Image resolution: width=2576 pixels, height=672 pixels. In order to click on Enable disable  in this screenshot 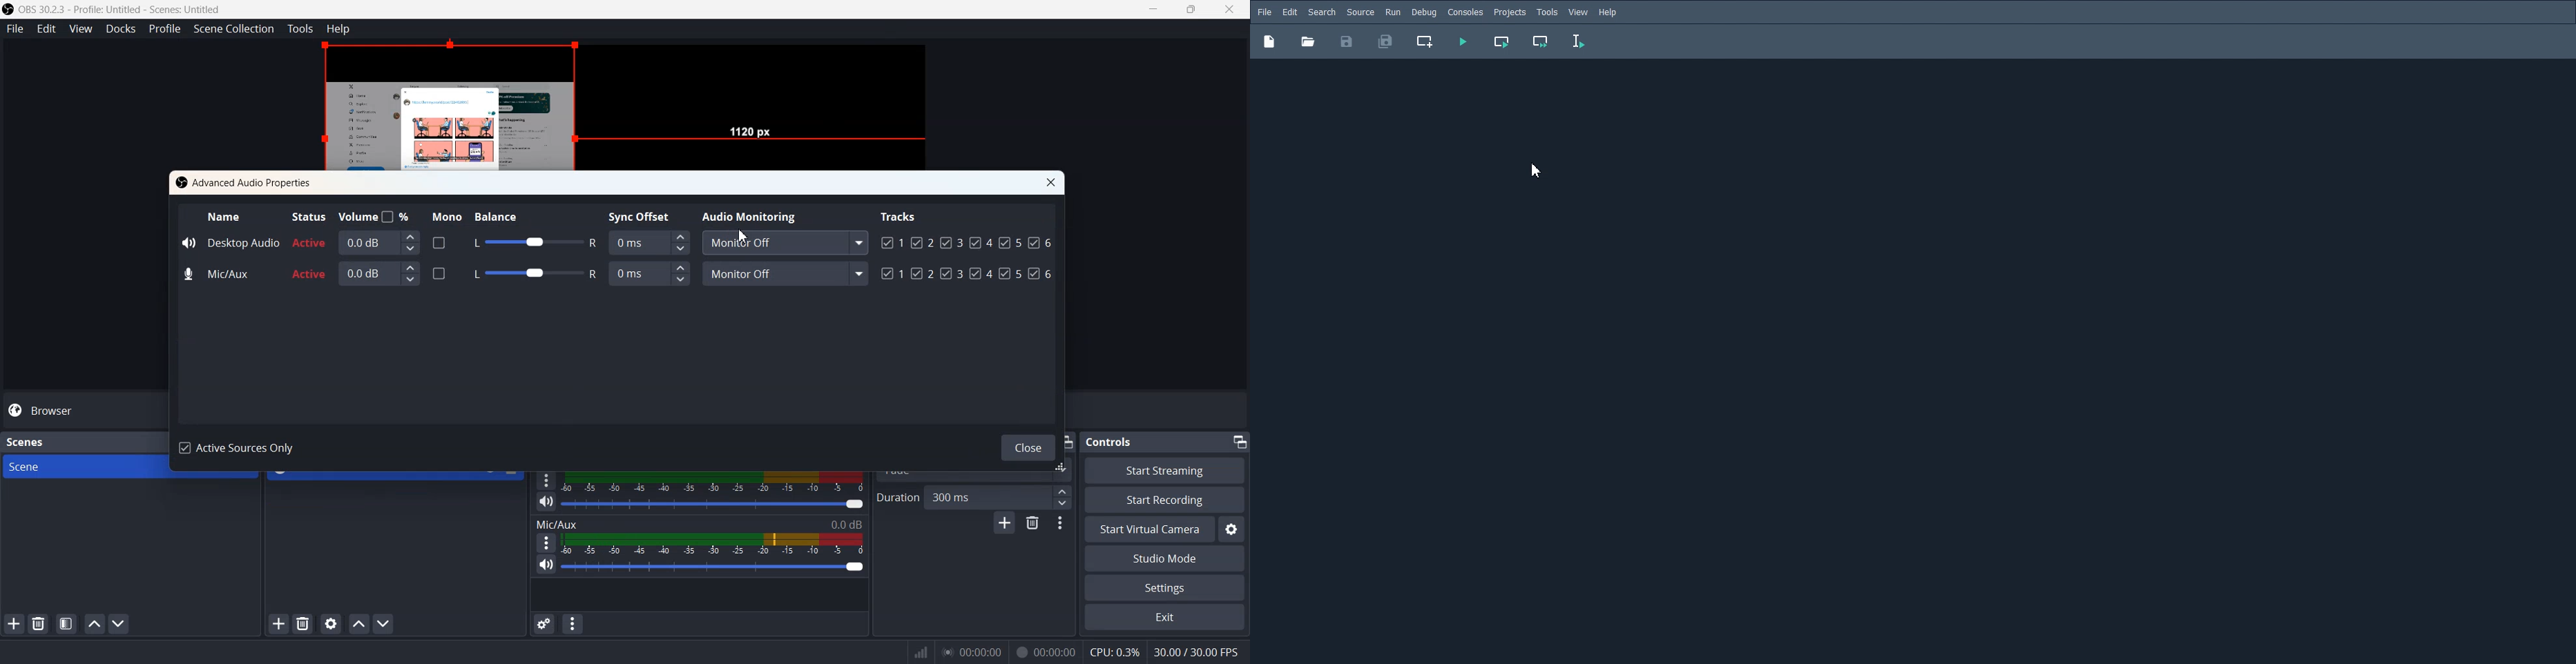, I will do `click(439, 242)`.